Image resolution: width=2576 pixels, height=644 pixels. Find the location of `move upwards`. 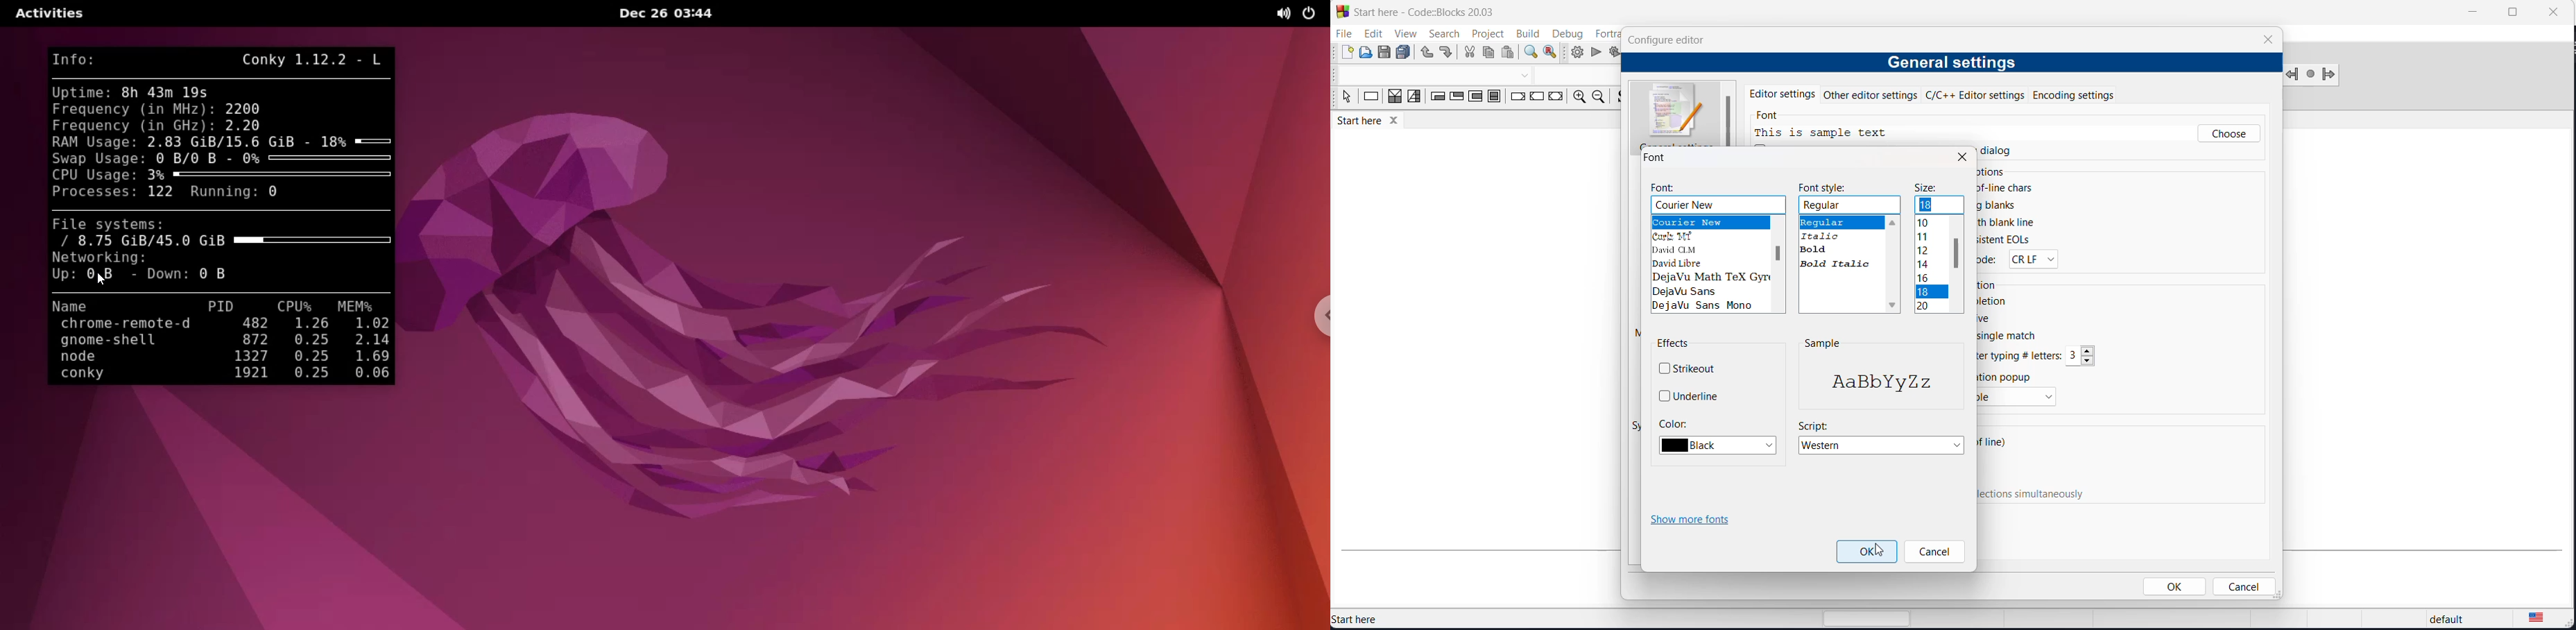

move upwards is located at coordinates (1893, 221).